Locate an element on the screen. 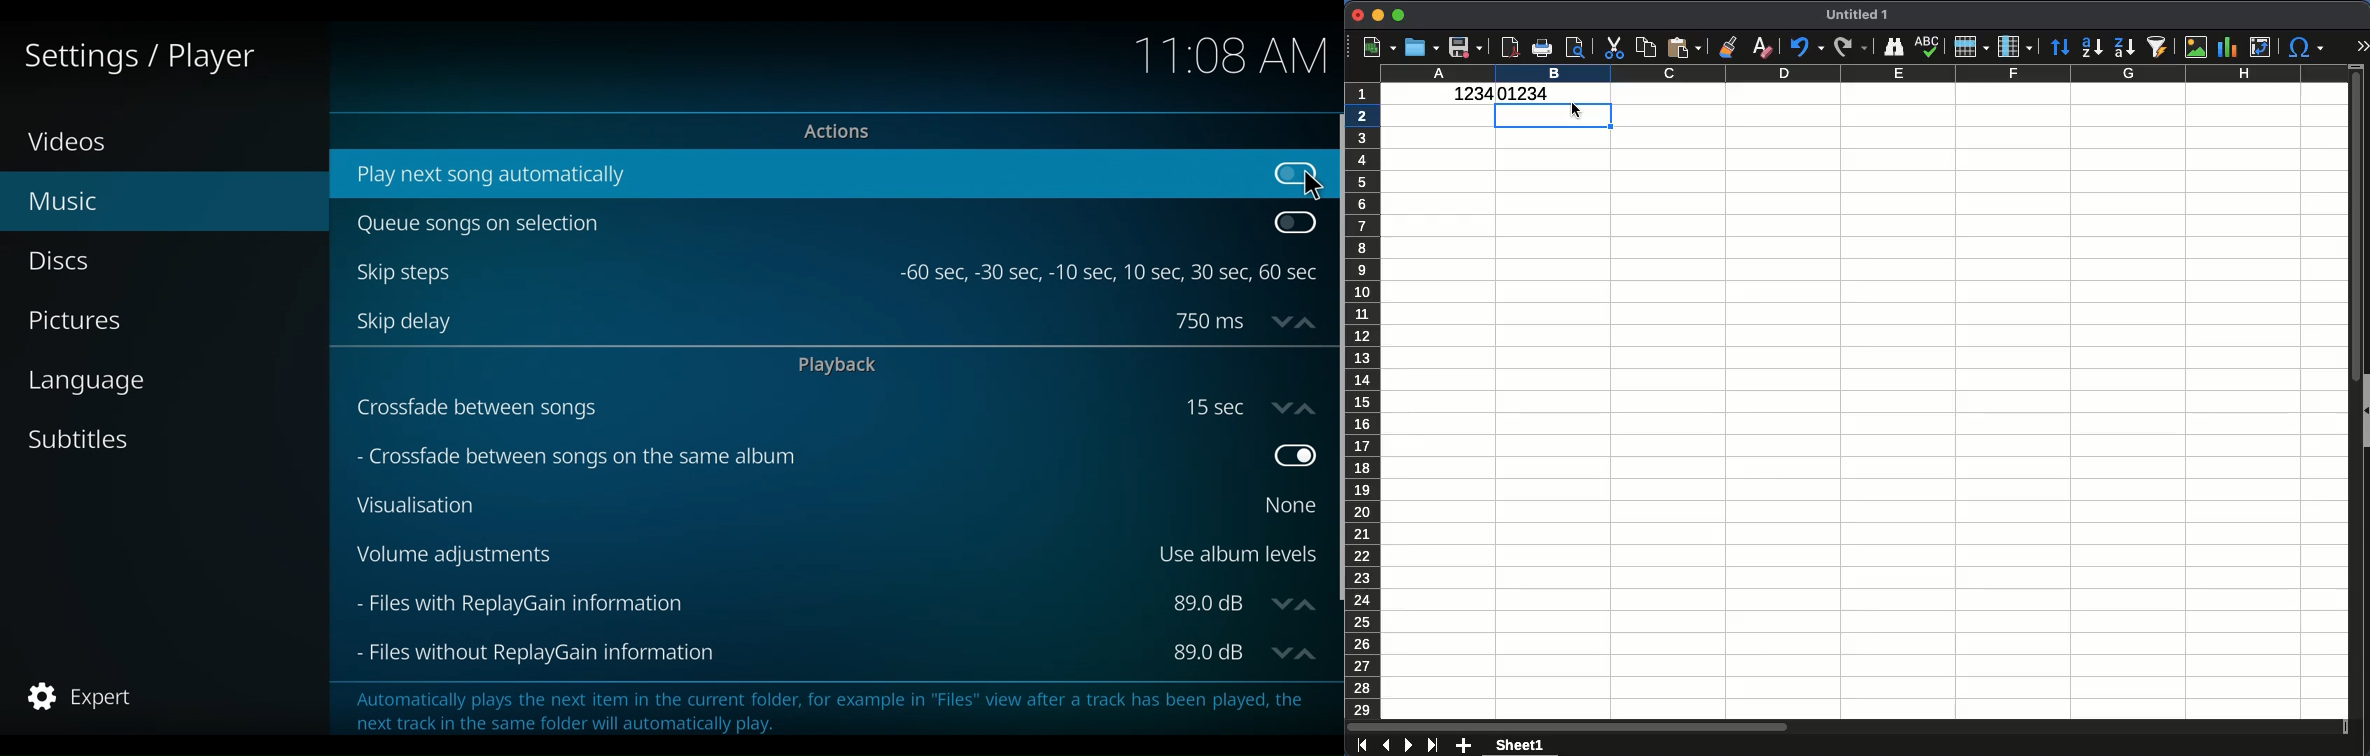 Image resolution: width=2380 pixels, height=756 pixels. collapse is located at coordinates (2365, 412).